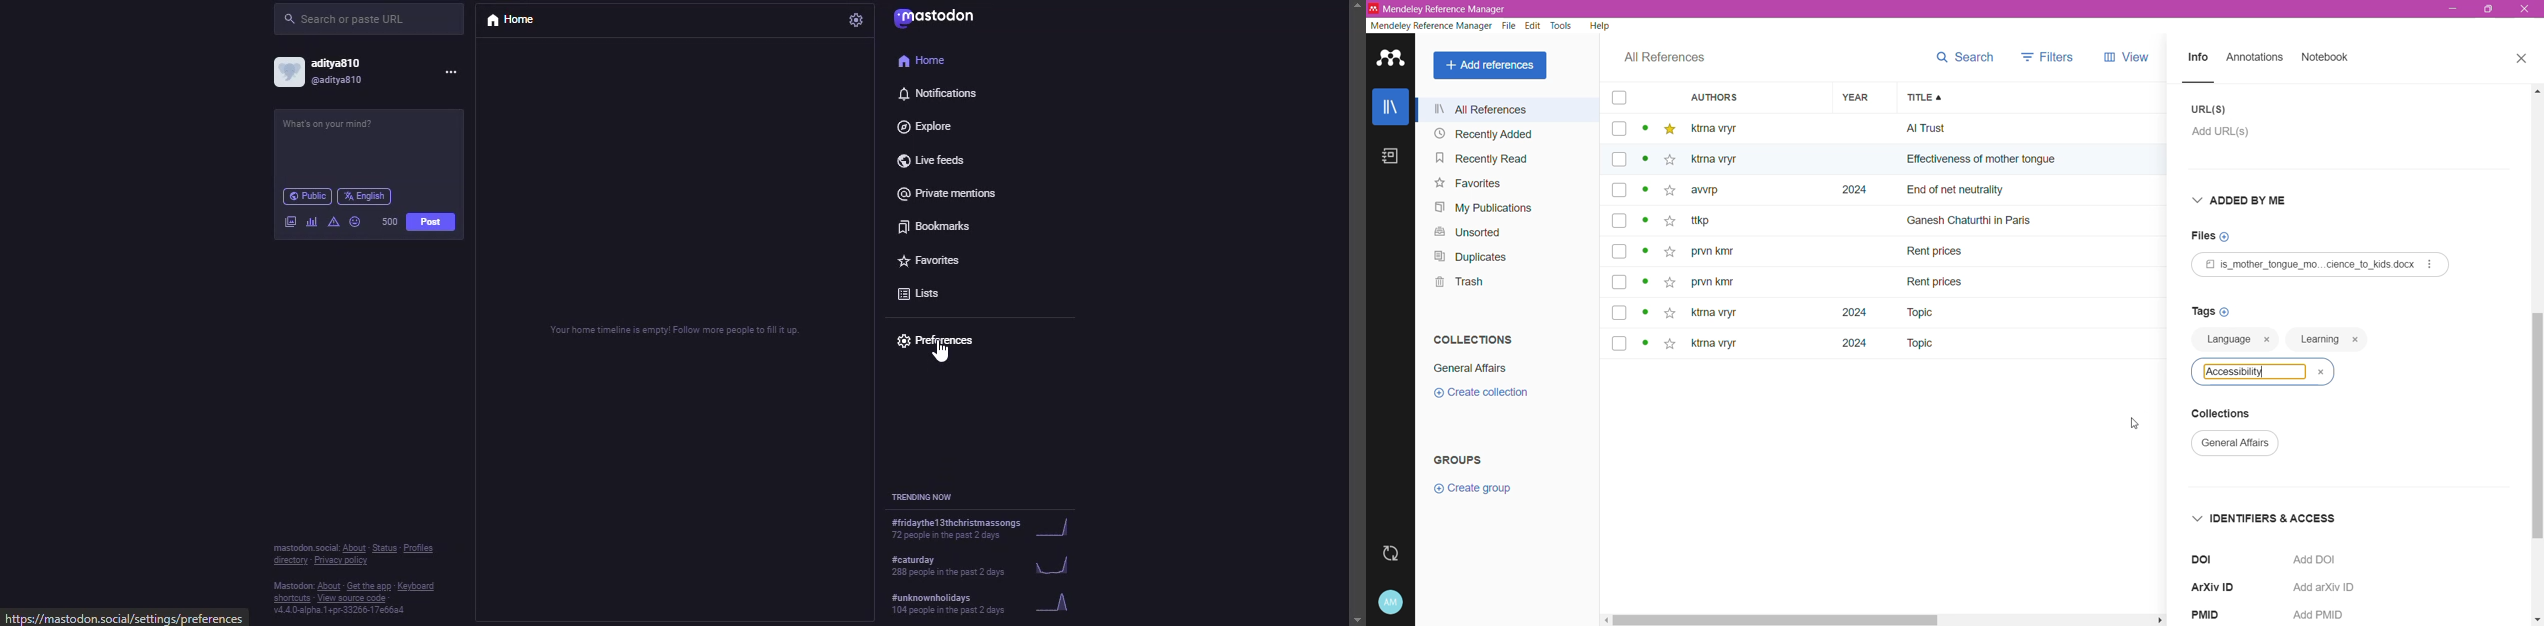 The image size is (2548, 644). What do you see at coordinates (1619, 342) in the screenshot?
I see `box` at bounding box center [1619, 342].